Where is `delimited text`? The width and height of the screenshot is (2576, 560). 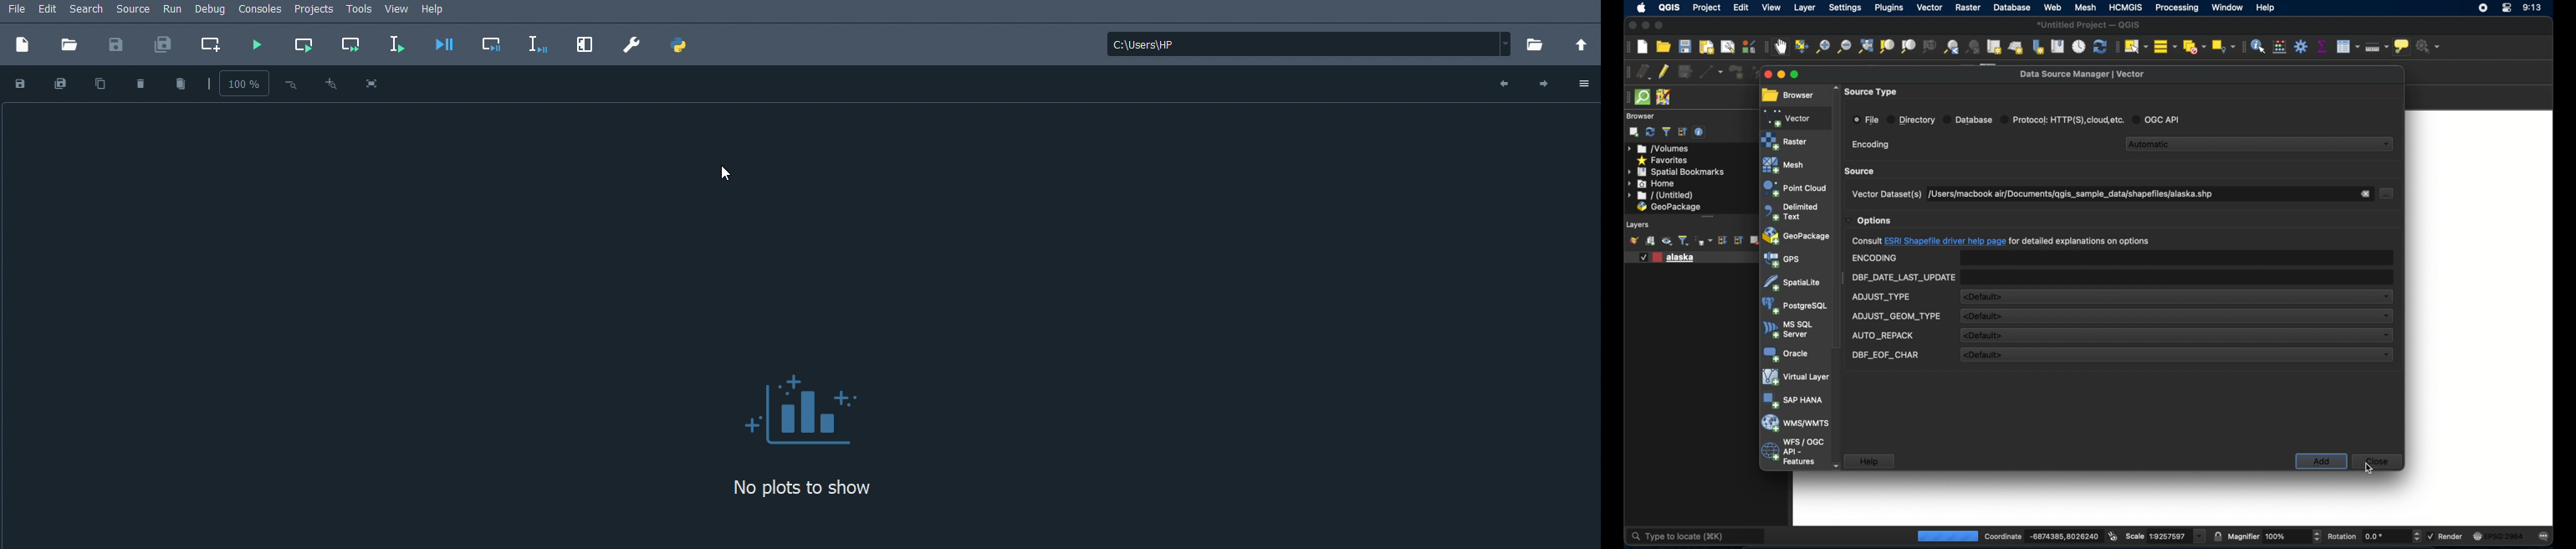 delimited text is located at coordinates (1790, 211).